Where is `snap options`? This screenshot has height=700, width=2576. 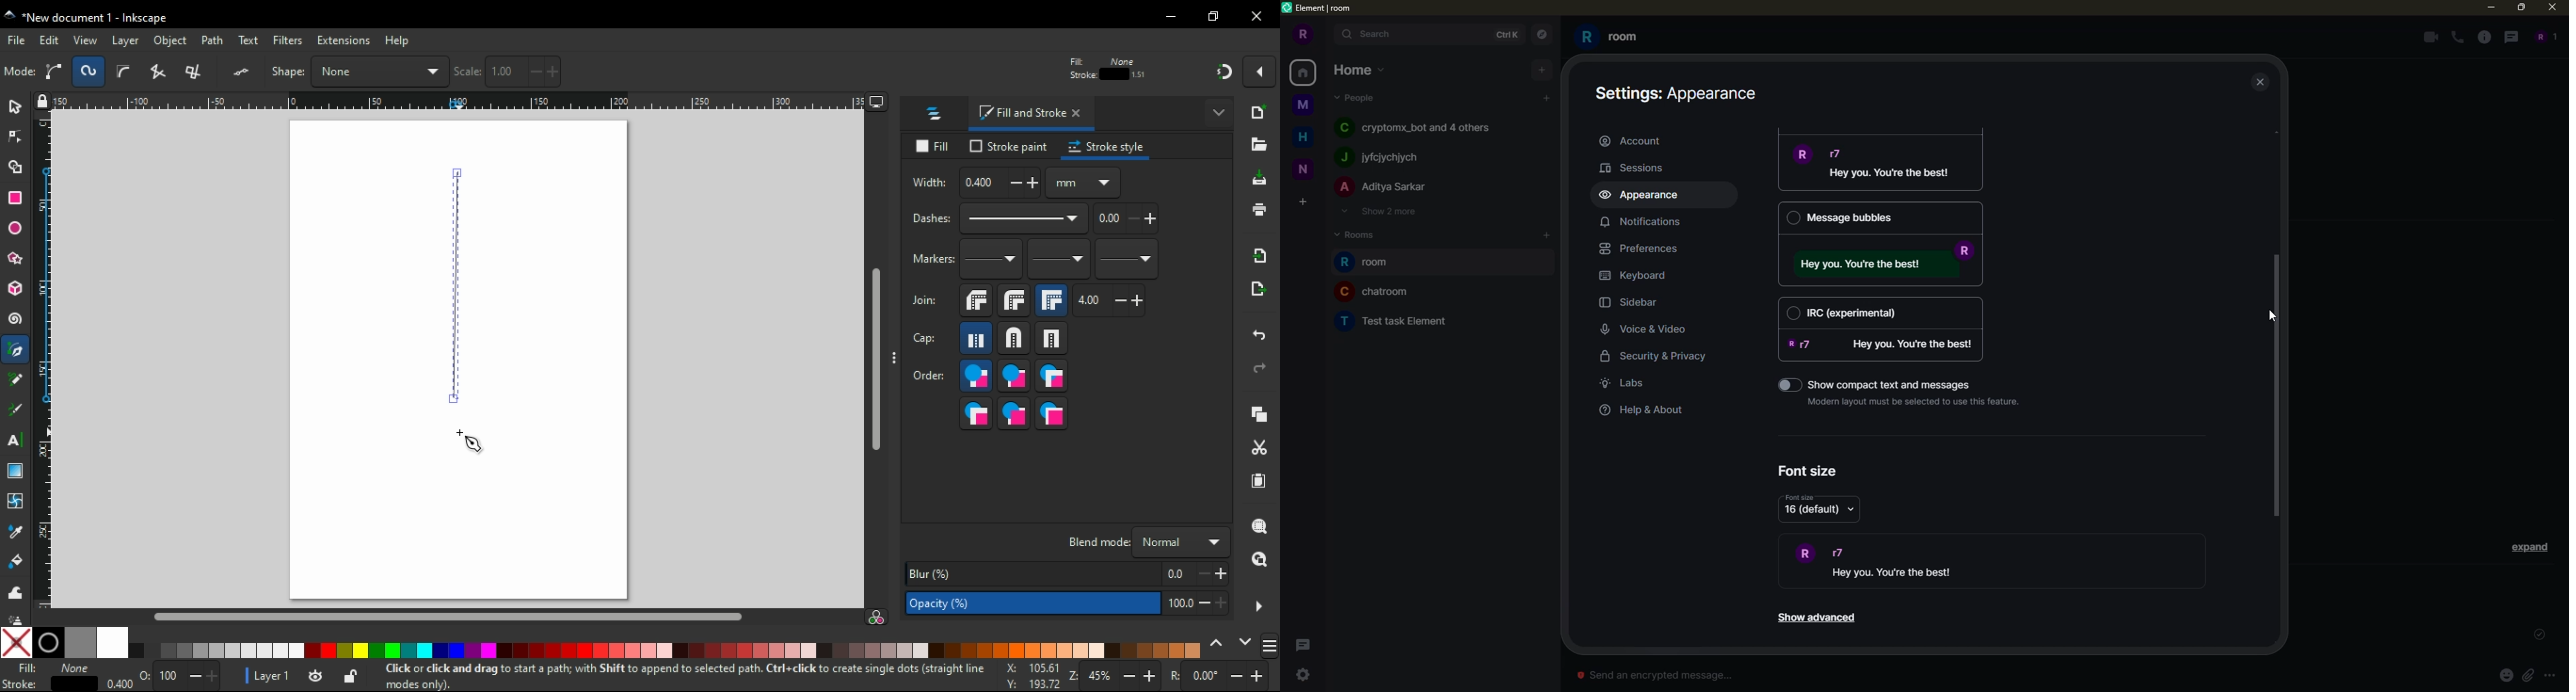
snap options is located at coordinates (1262, 70).